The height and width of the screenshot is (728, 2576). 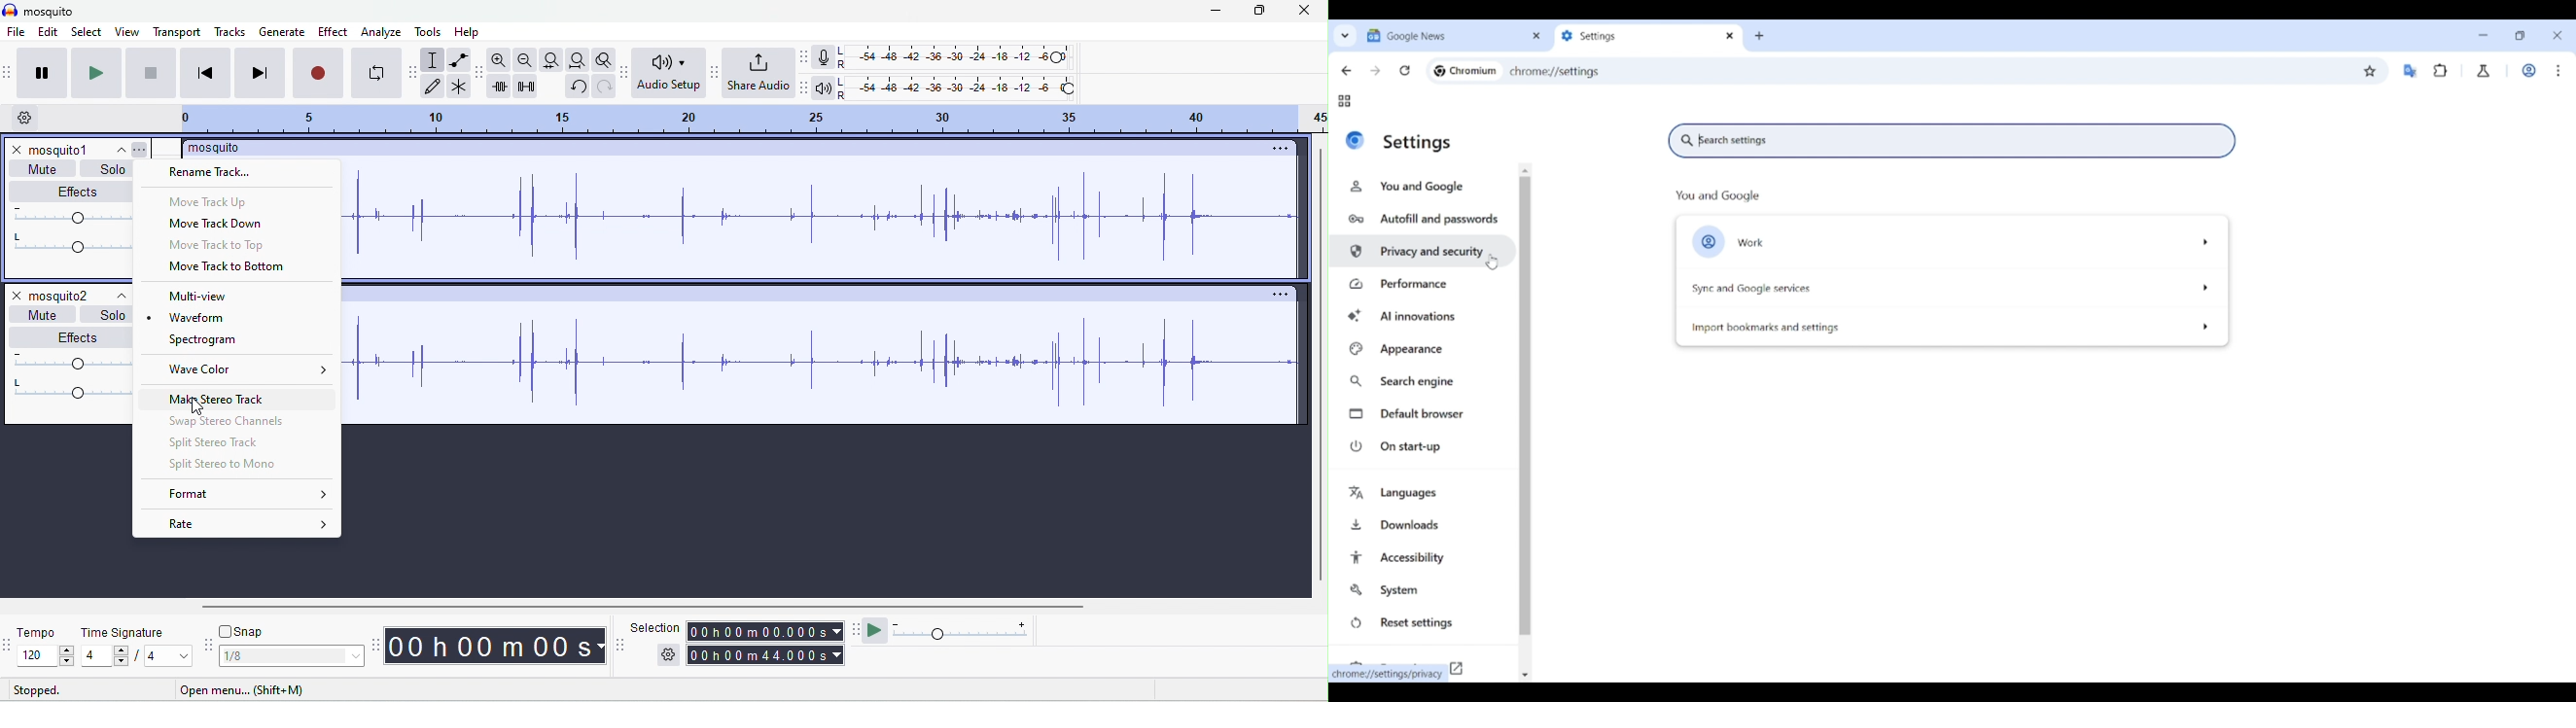 What do you see at coordinates (250, 400) in the screenshot?
I see `make stereo track` at bounding box center [250, 400].